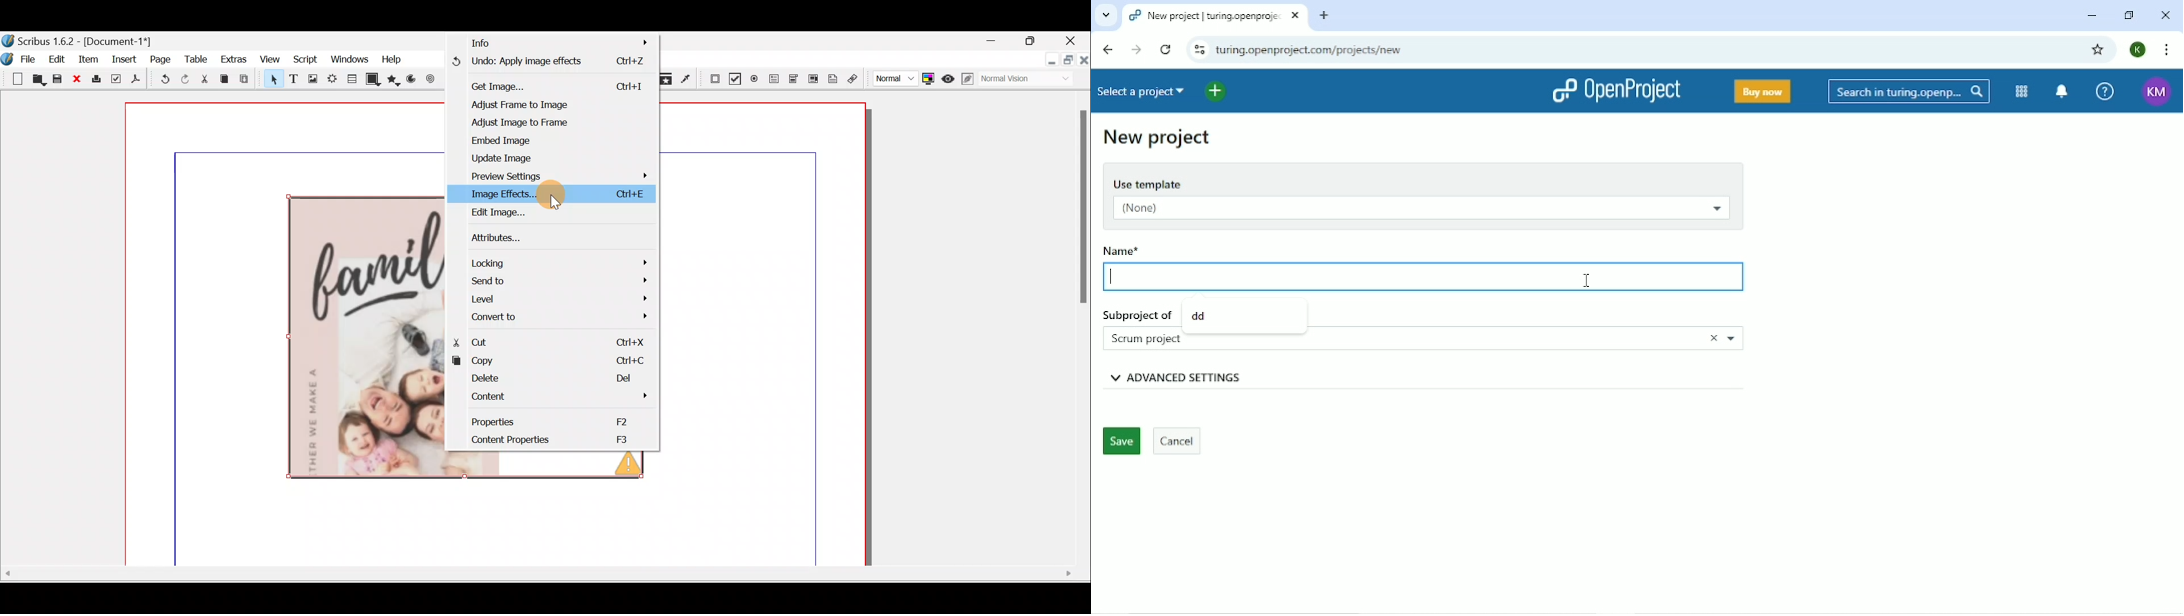 Image resolution: width=2184 pixels, height=616 pixels. What do you see at coordinates (541, 103) in the screenshot?
I see `Adjust frame to image` at bounding box center [541, 103].